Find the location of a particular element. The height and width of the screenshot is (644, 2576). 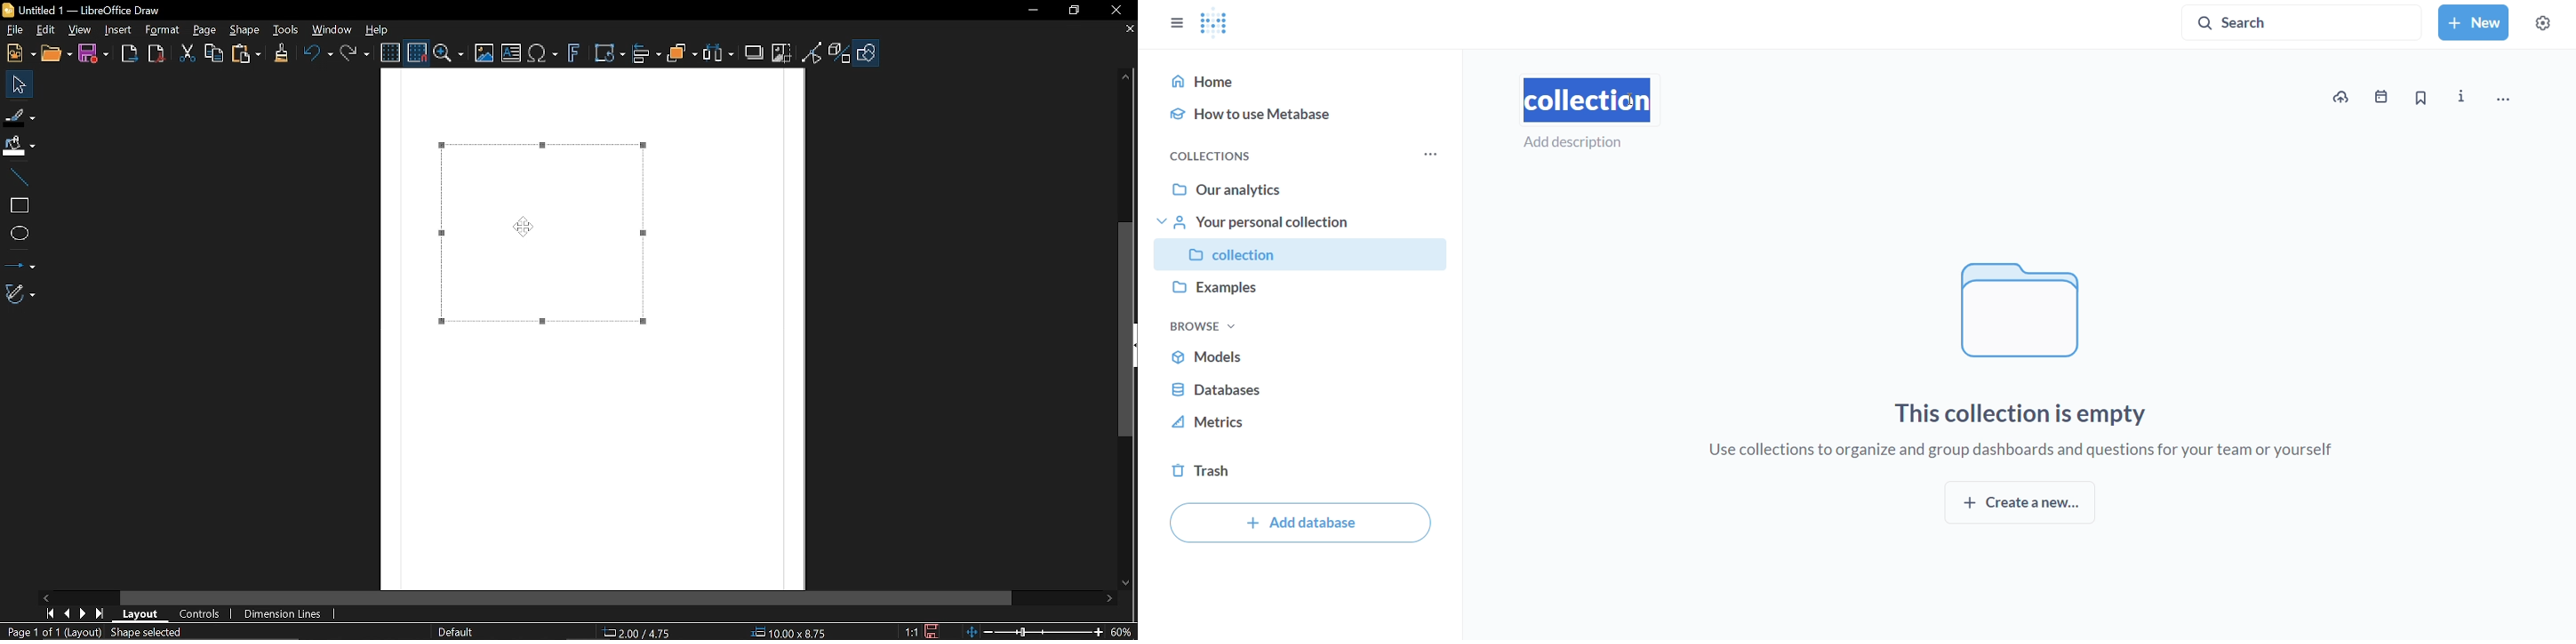

Save is located at coordinates (92, 54).